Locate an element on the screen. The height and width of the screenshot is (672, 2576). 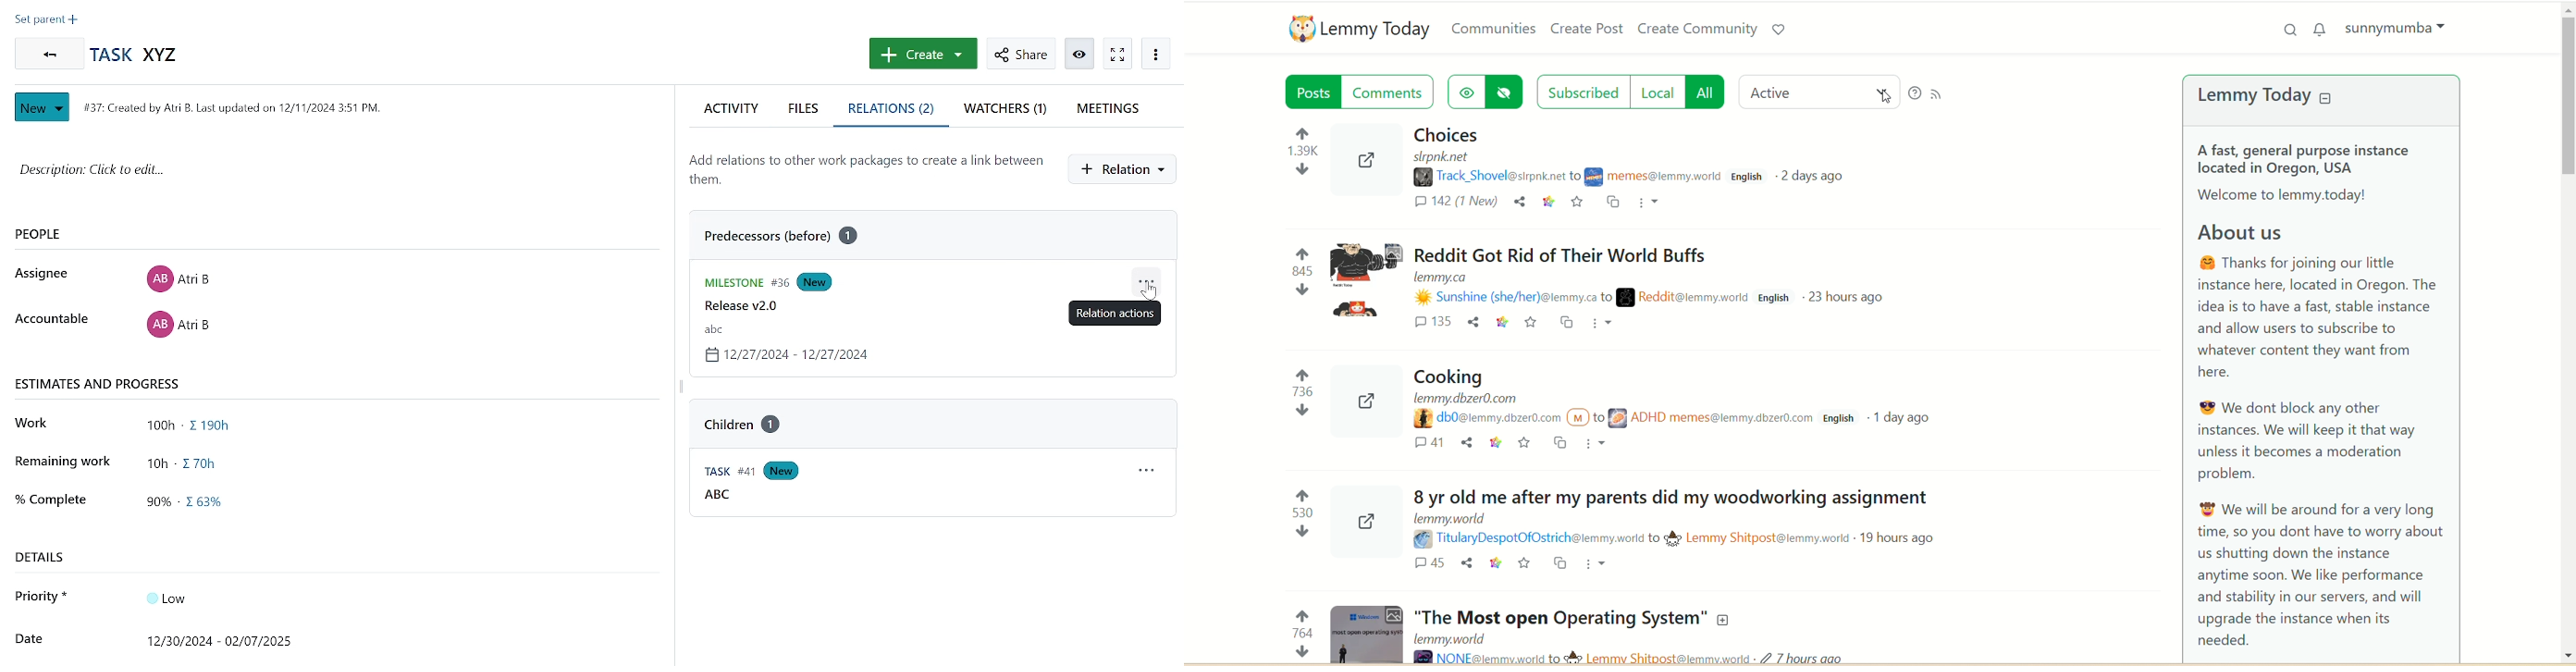
Post on cooking is located at coordinates (1597, 392).